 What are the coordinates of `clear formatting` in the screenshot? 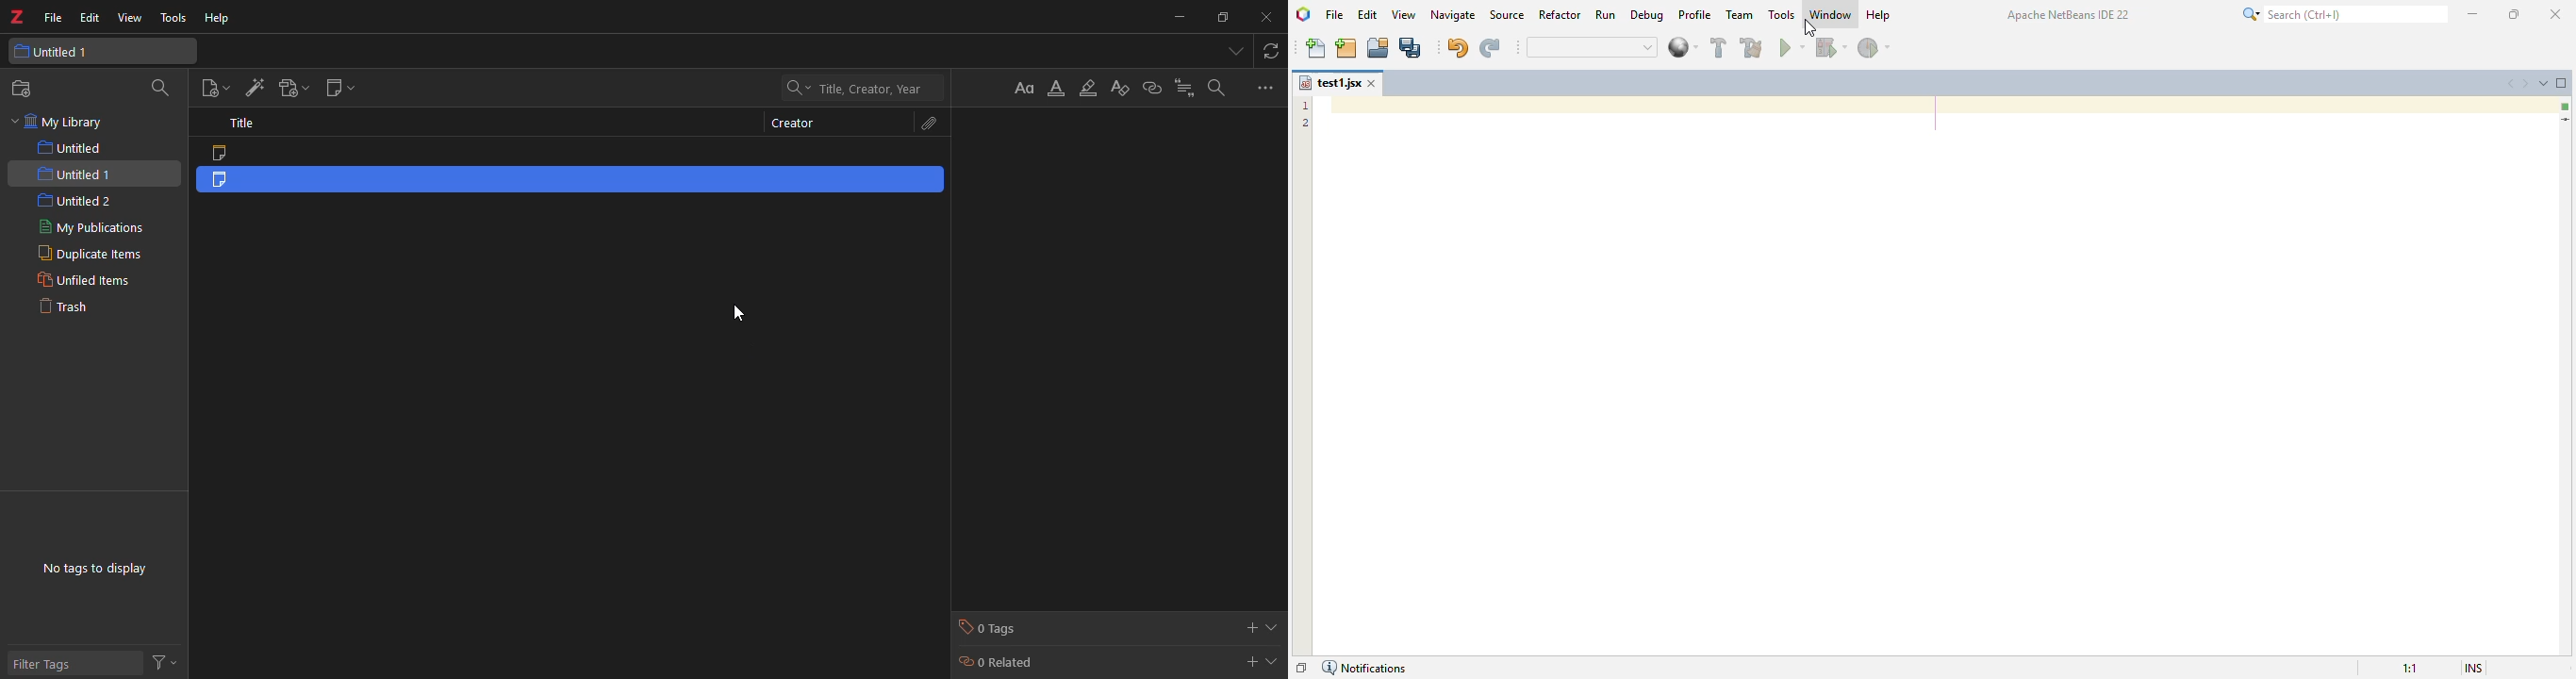 It's located at (1118, 84).